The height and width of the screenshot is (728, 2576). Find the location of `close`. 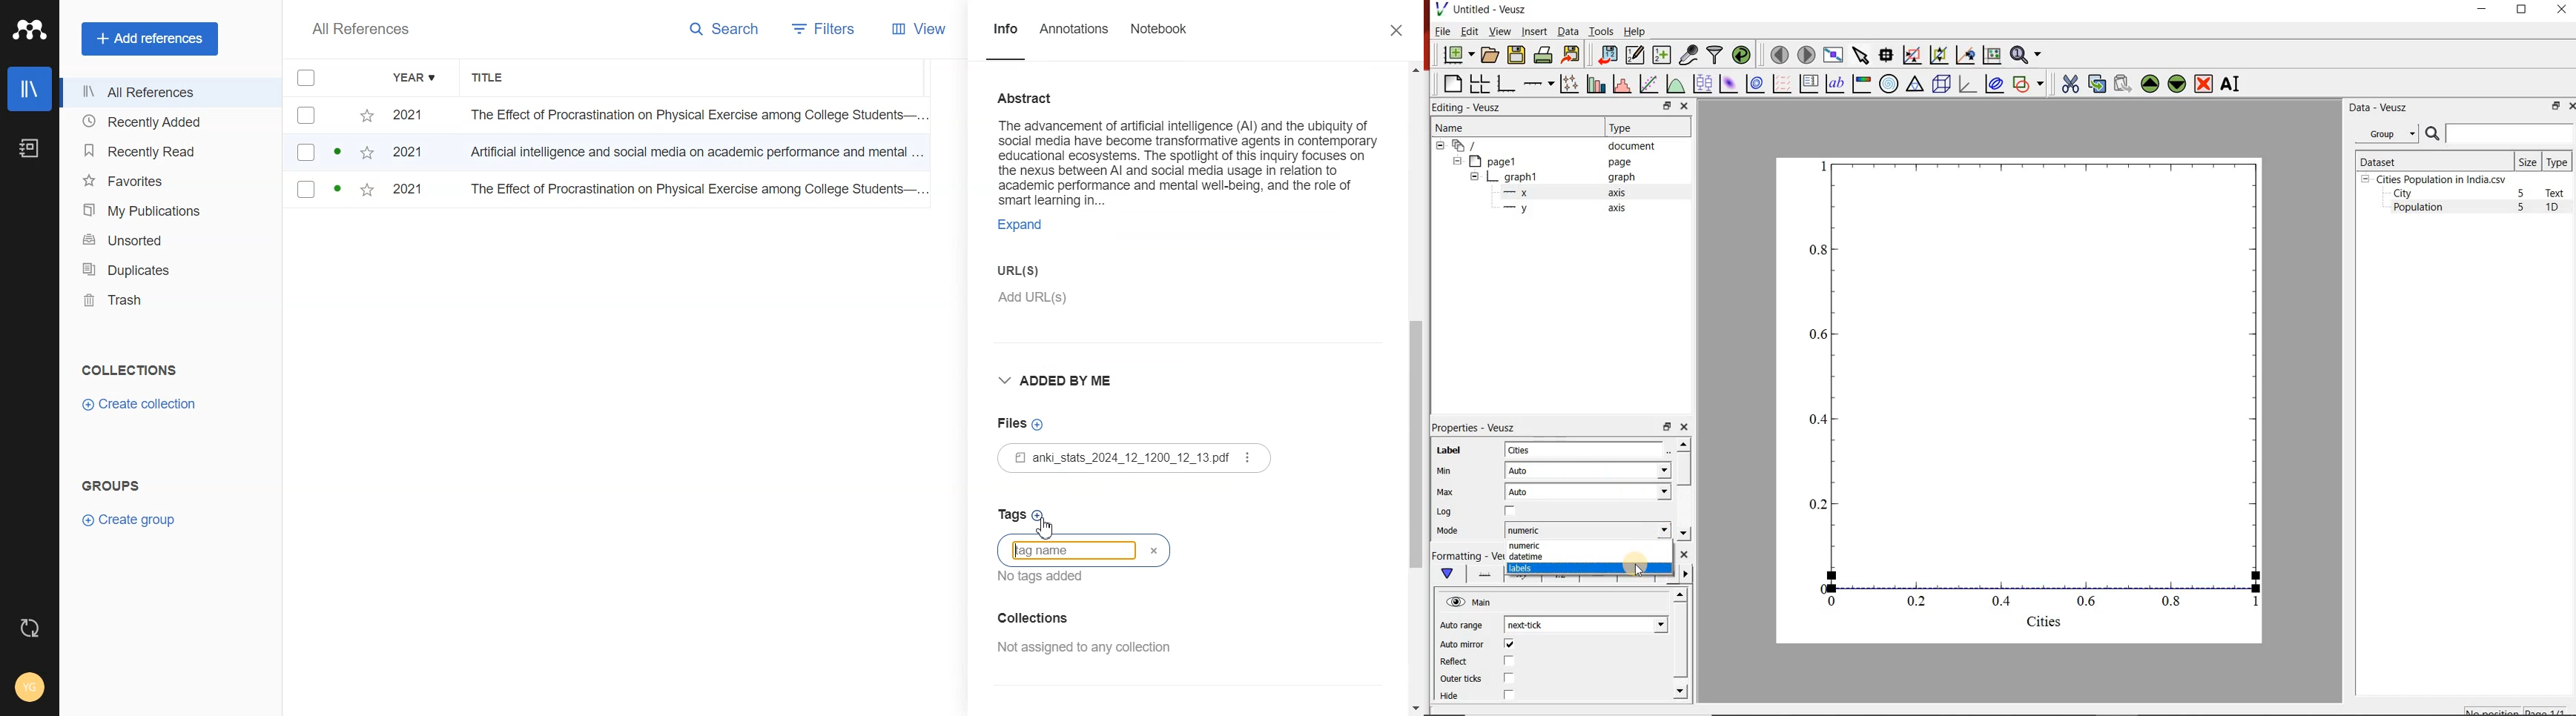

close is located at coordinates (1686, 106).